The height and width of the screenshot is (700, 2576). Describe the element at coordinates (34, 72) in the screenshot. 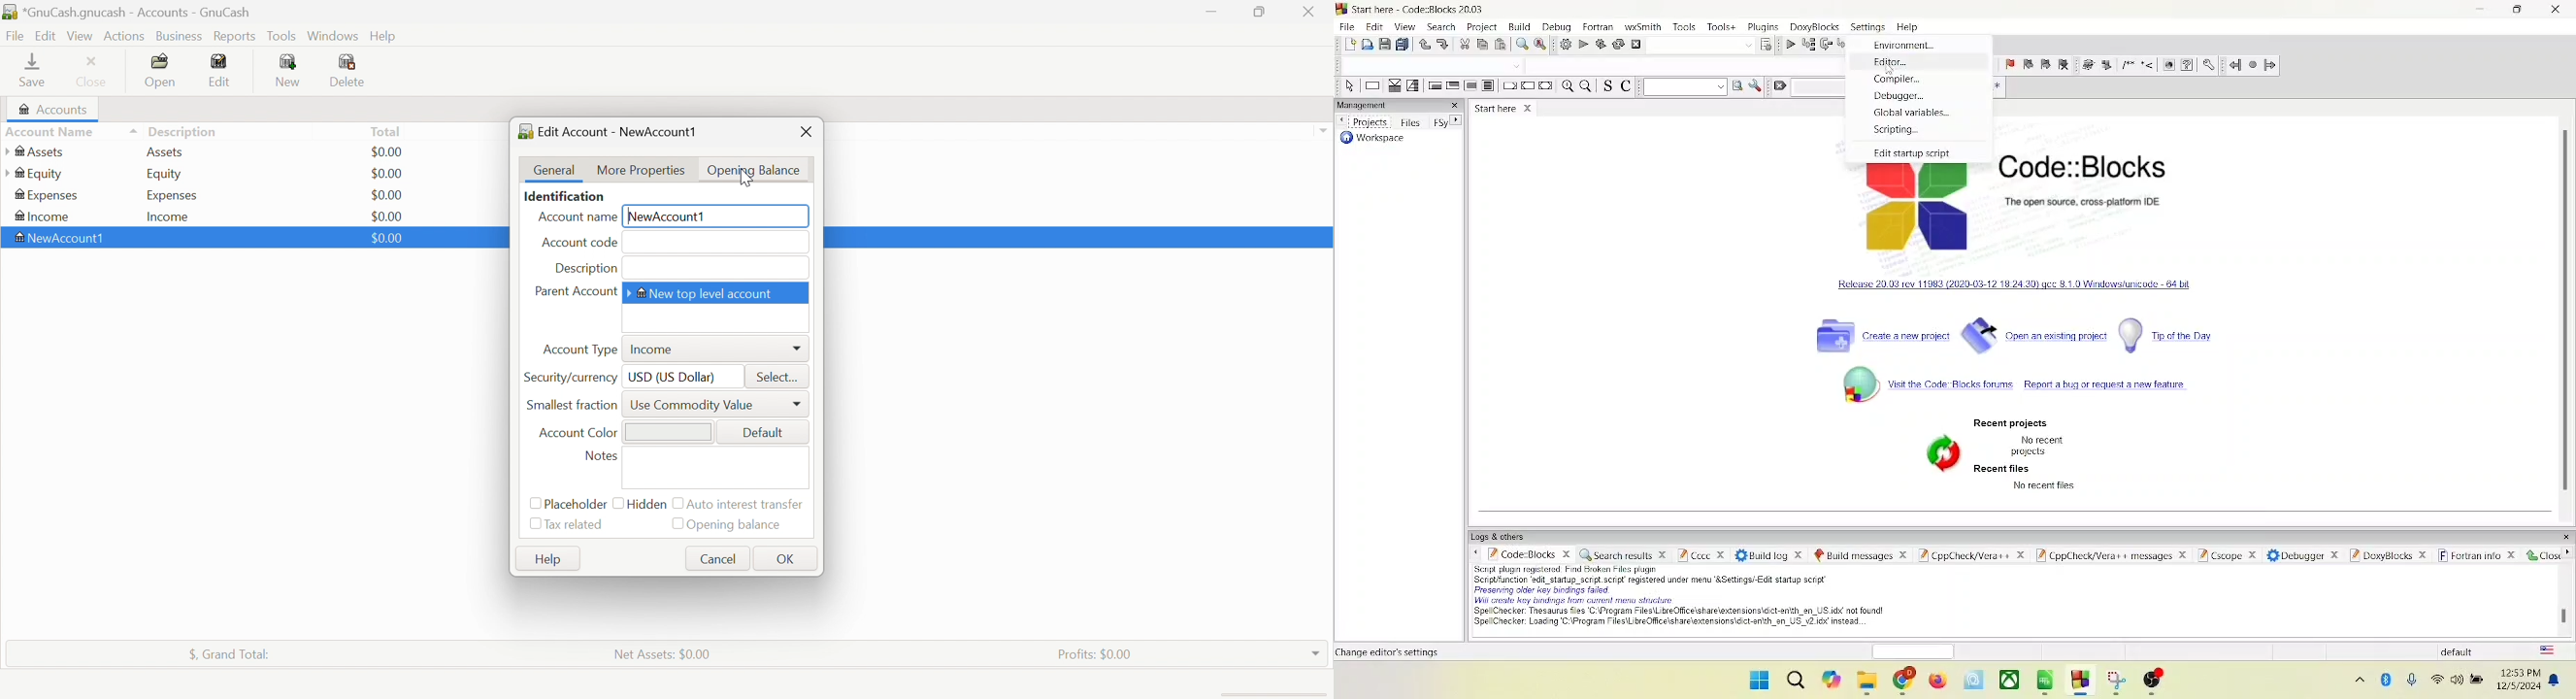

I see `Save` at that location.